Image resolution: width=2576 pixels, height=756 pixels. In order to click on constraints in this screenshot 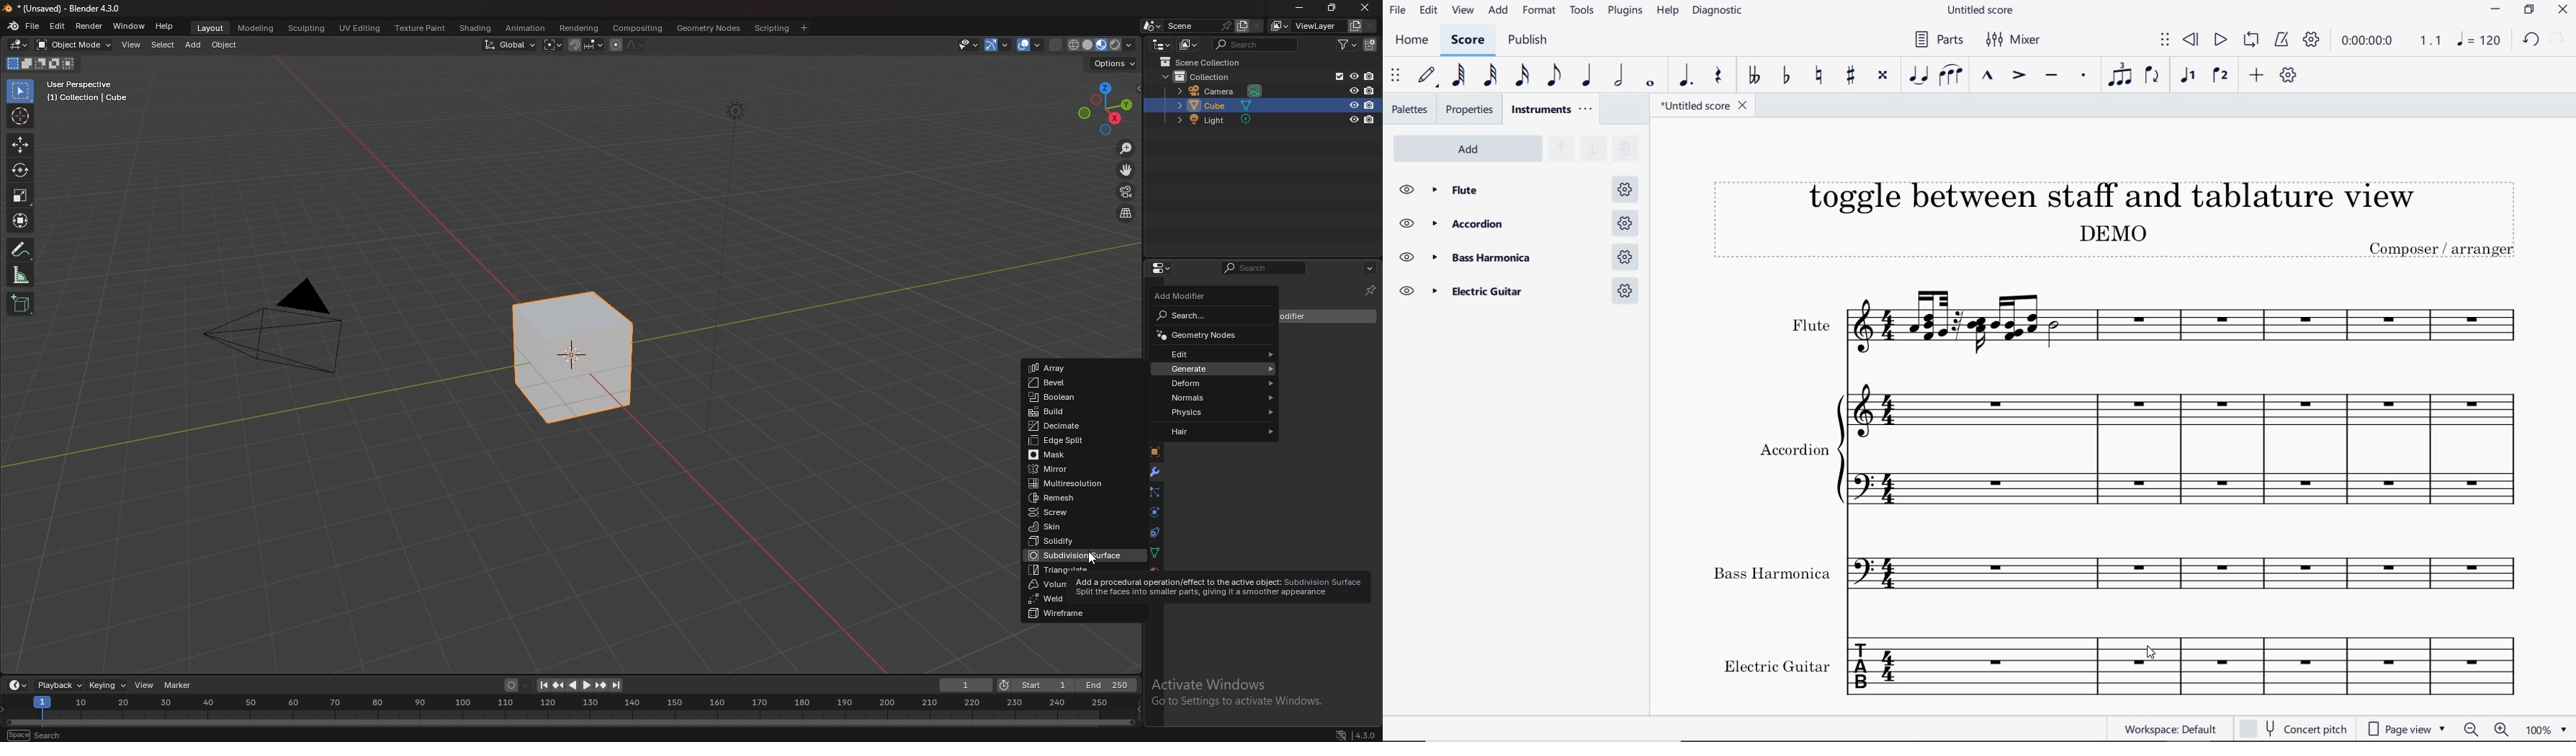, I will do `click(1153, 532)`.